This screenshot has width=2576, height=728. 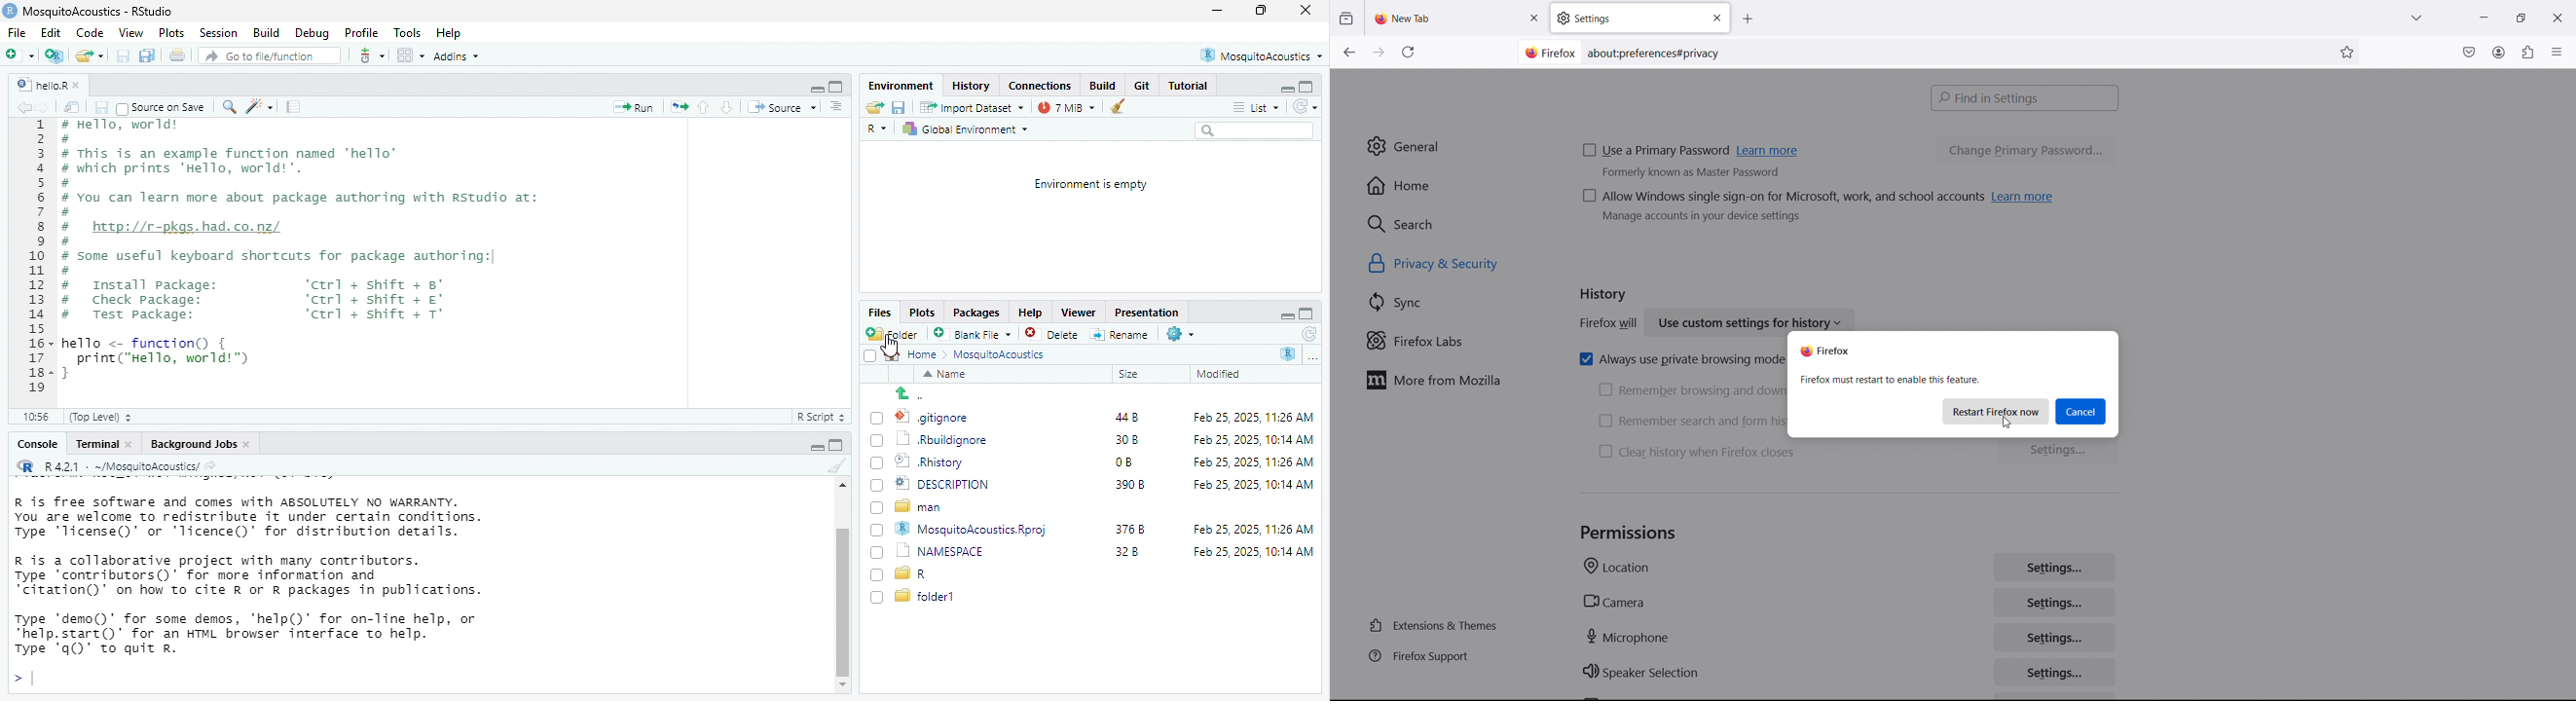 I want to click on bookmarks, so click(x=2348, y=51).